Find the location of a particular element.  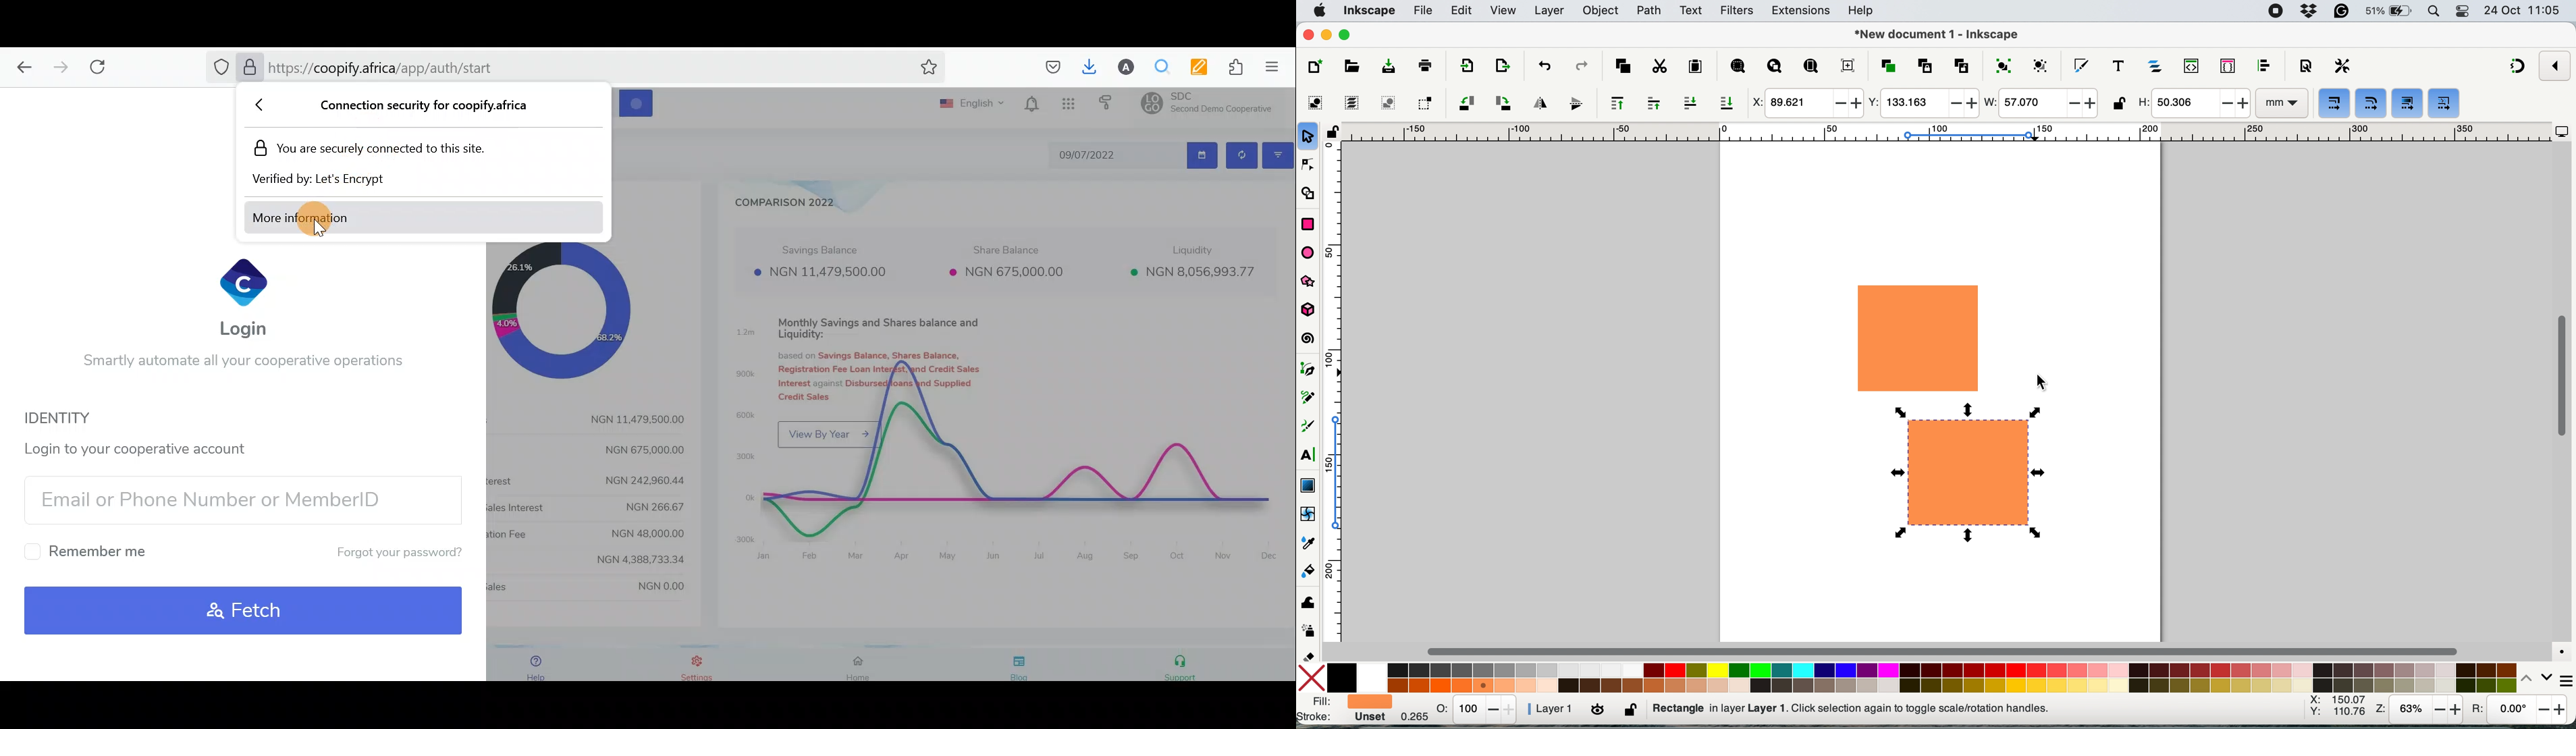

Downloads is located at coordinates (1086, 65).